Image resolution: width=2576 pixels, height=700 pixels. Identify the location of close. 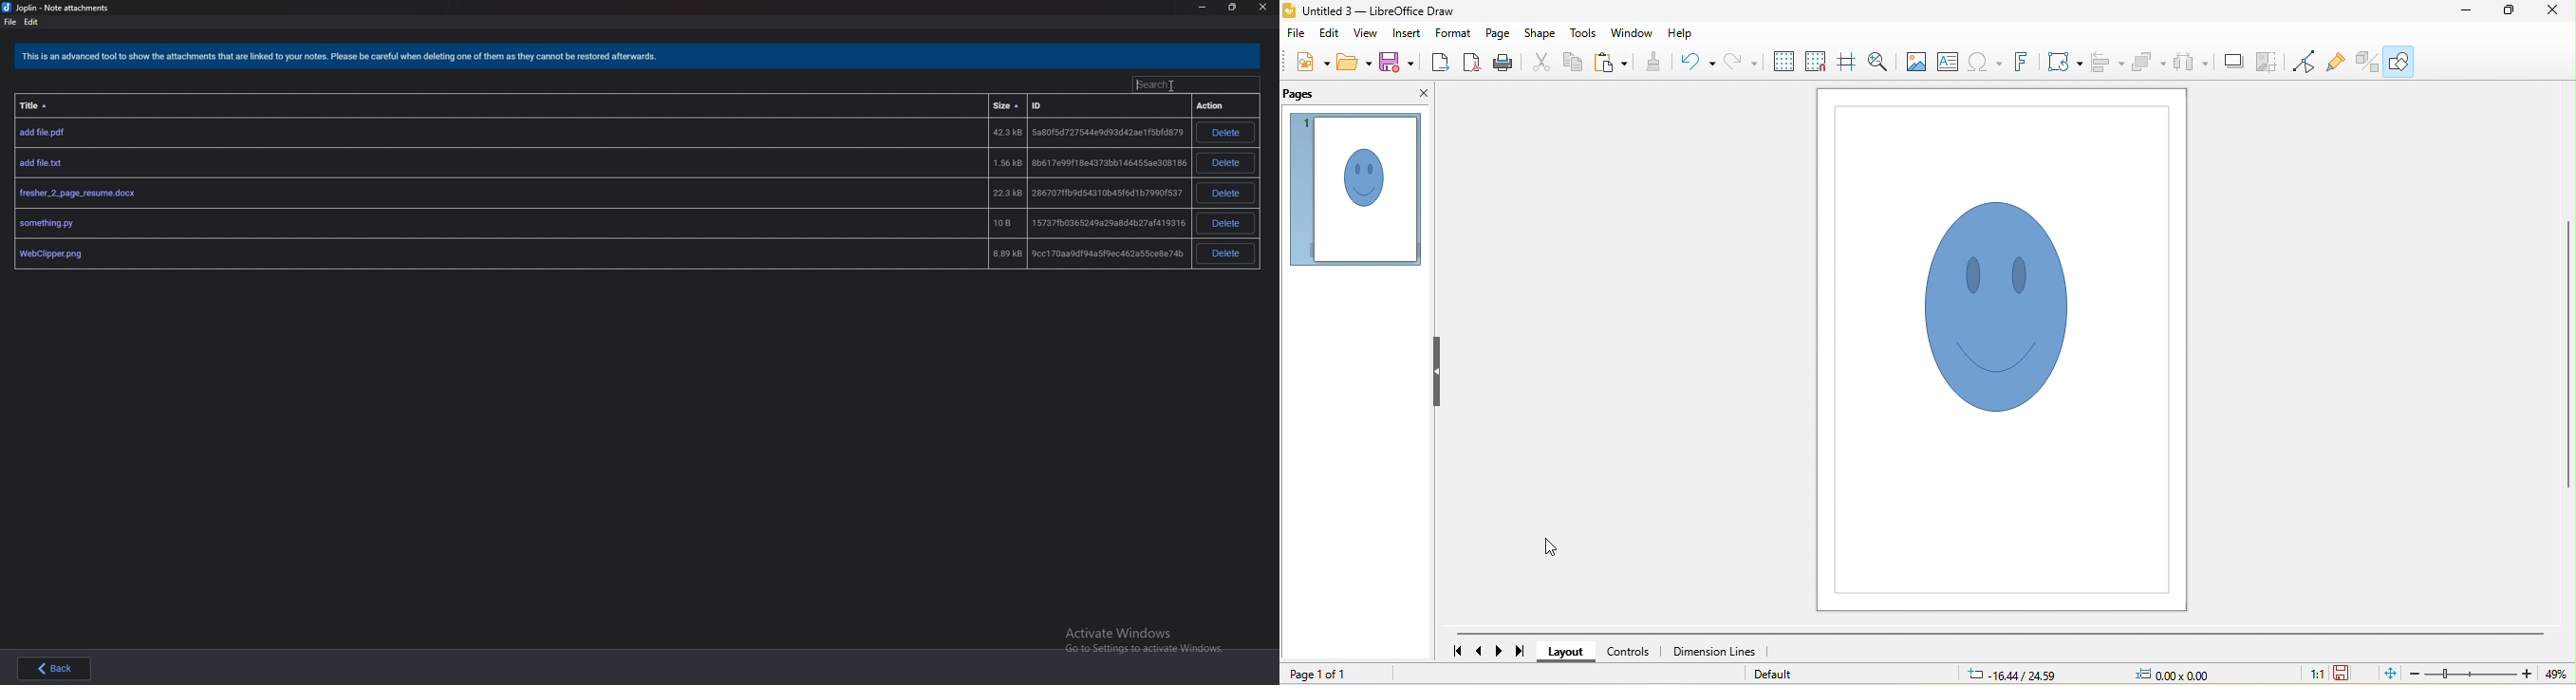
(1263, 8).